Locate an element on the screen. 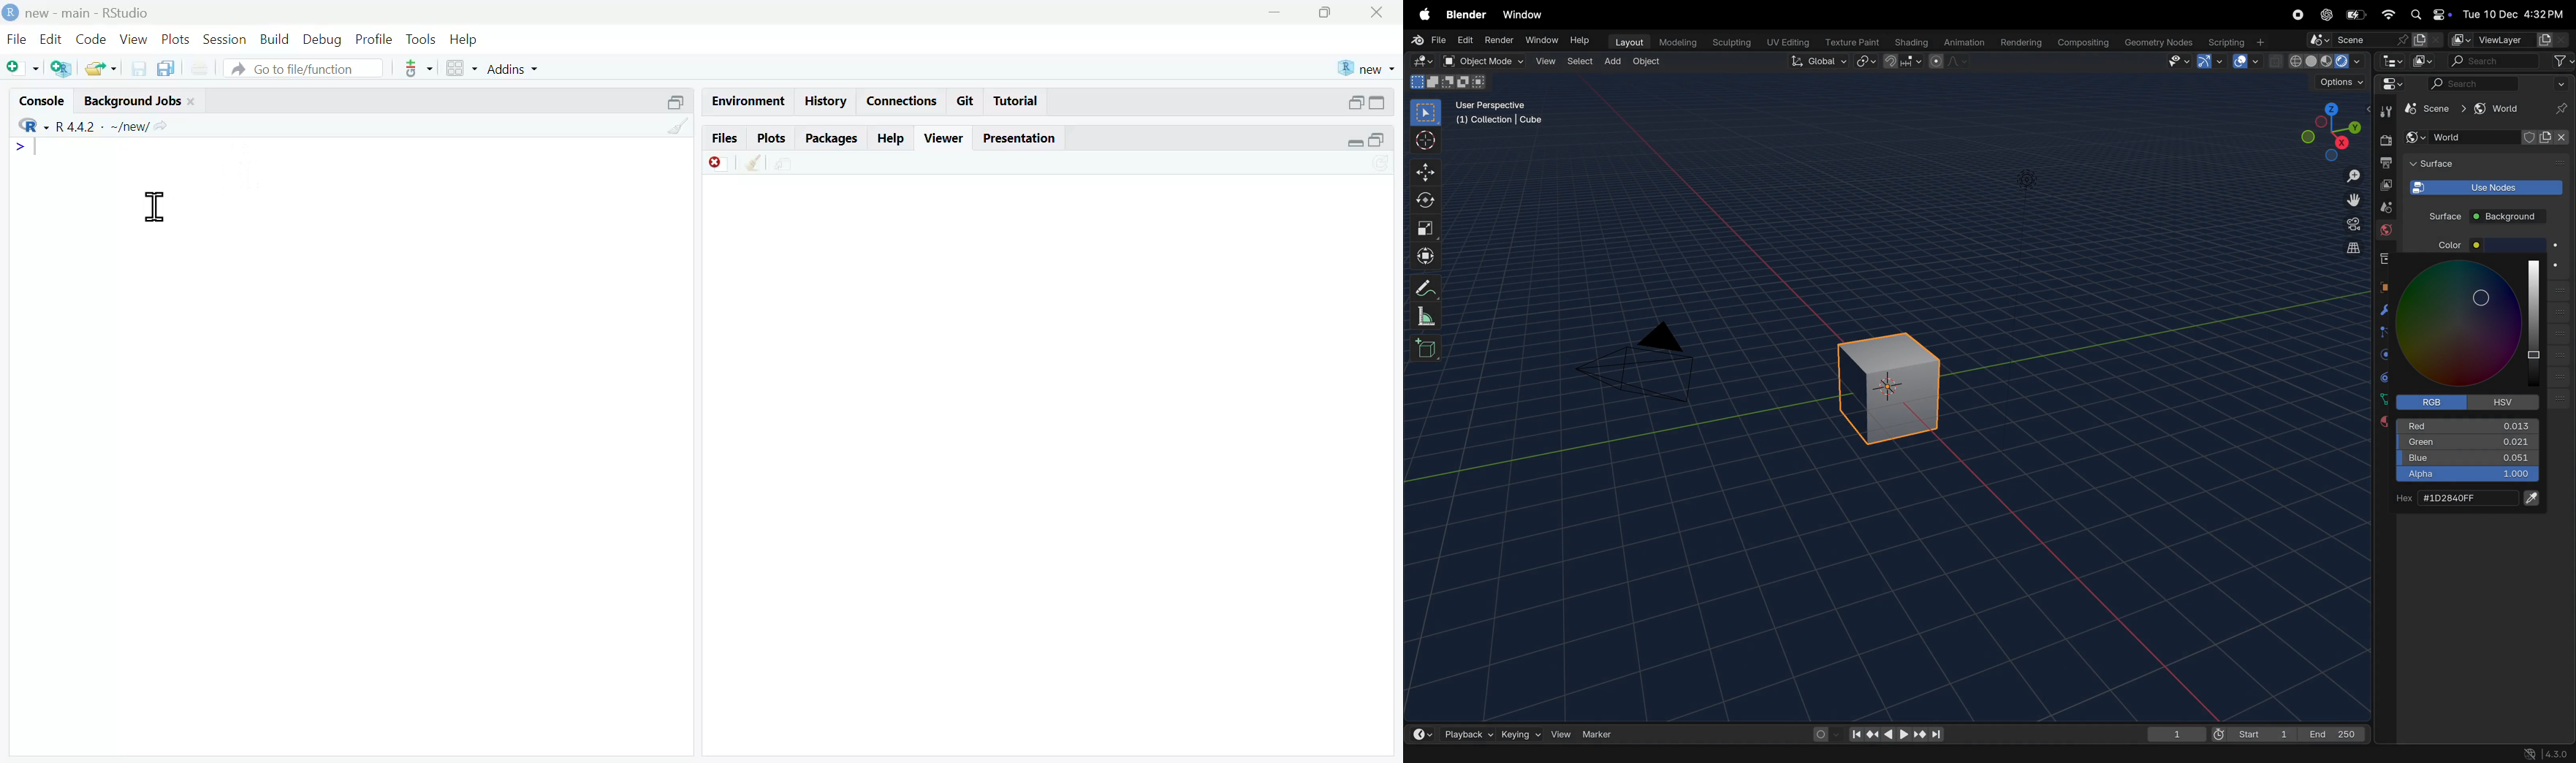 The height and width of the screenshot is (784, 2576). minimise is located at coordinates (1354, 143).